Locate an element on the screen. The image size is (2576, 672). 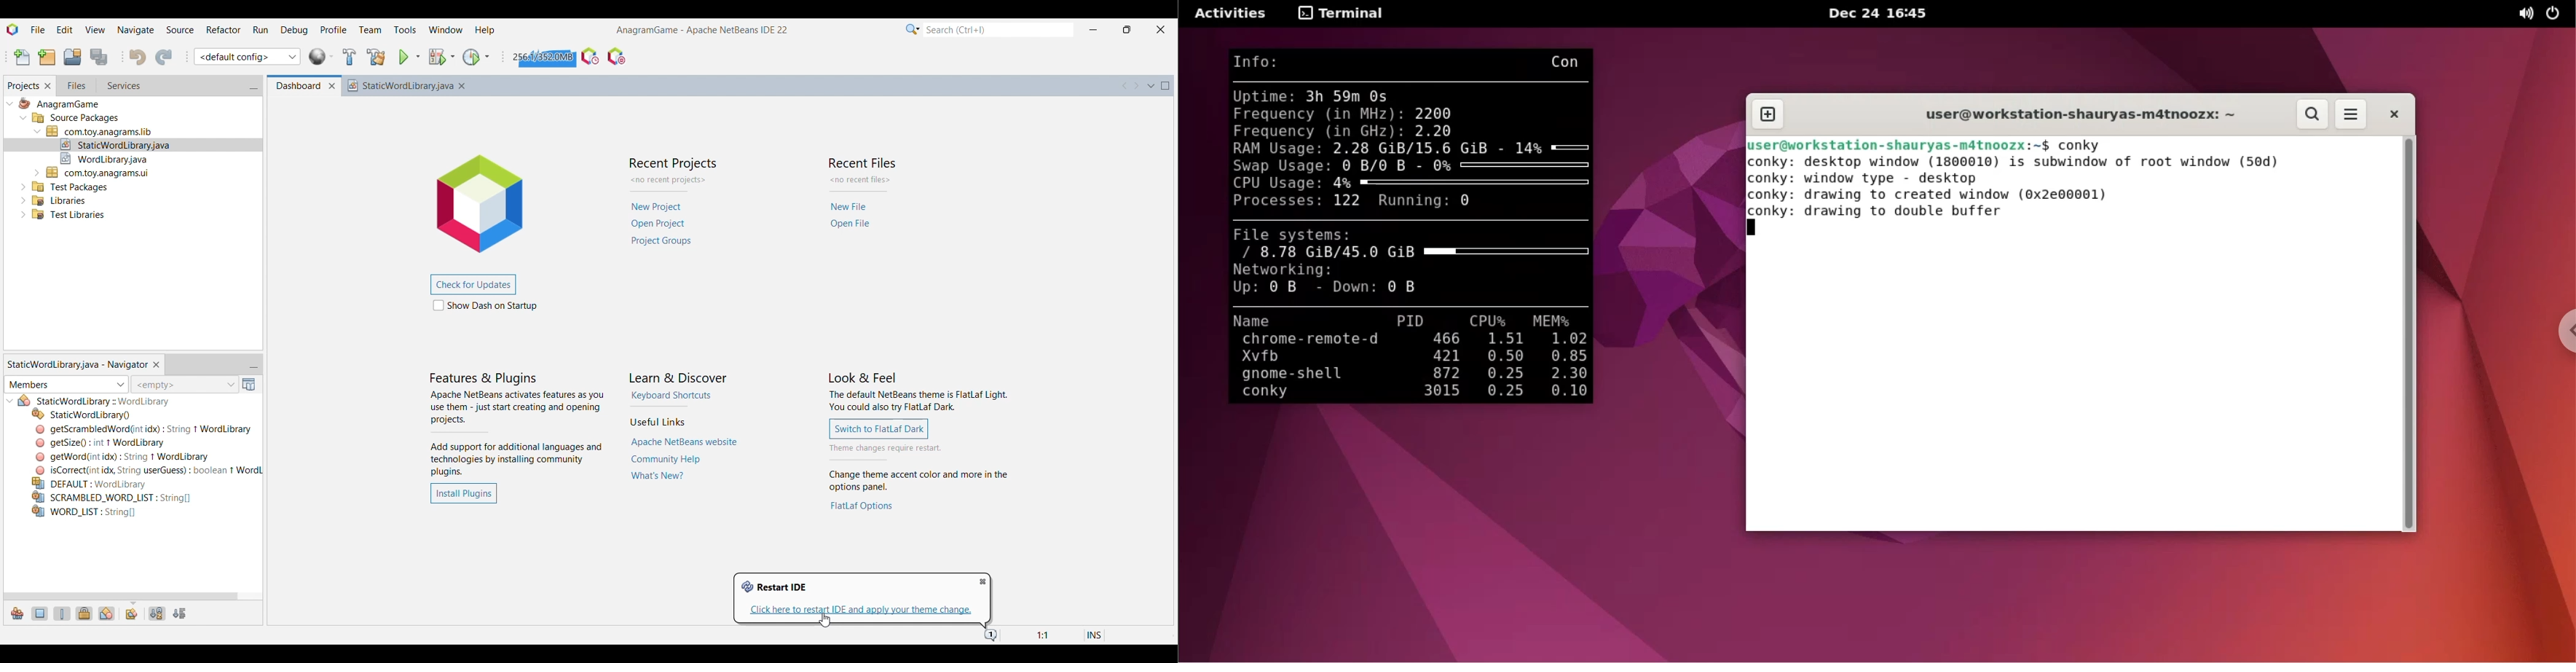
New project is located at coordinates (47, 57).